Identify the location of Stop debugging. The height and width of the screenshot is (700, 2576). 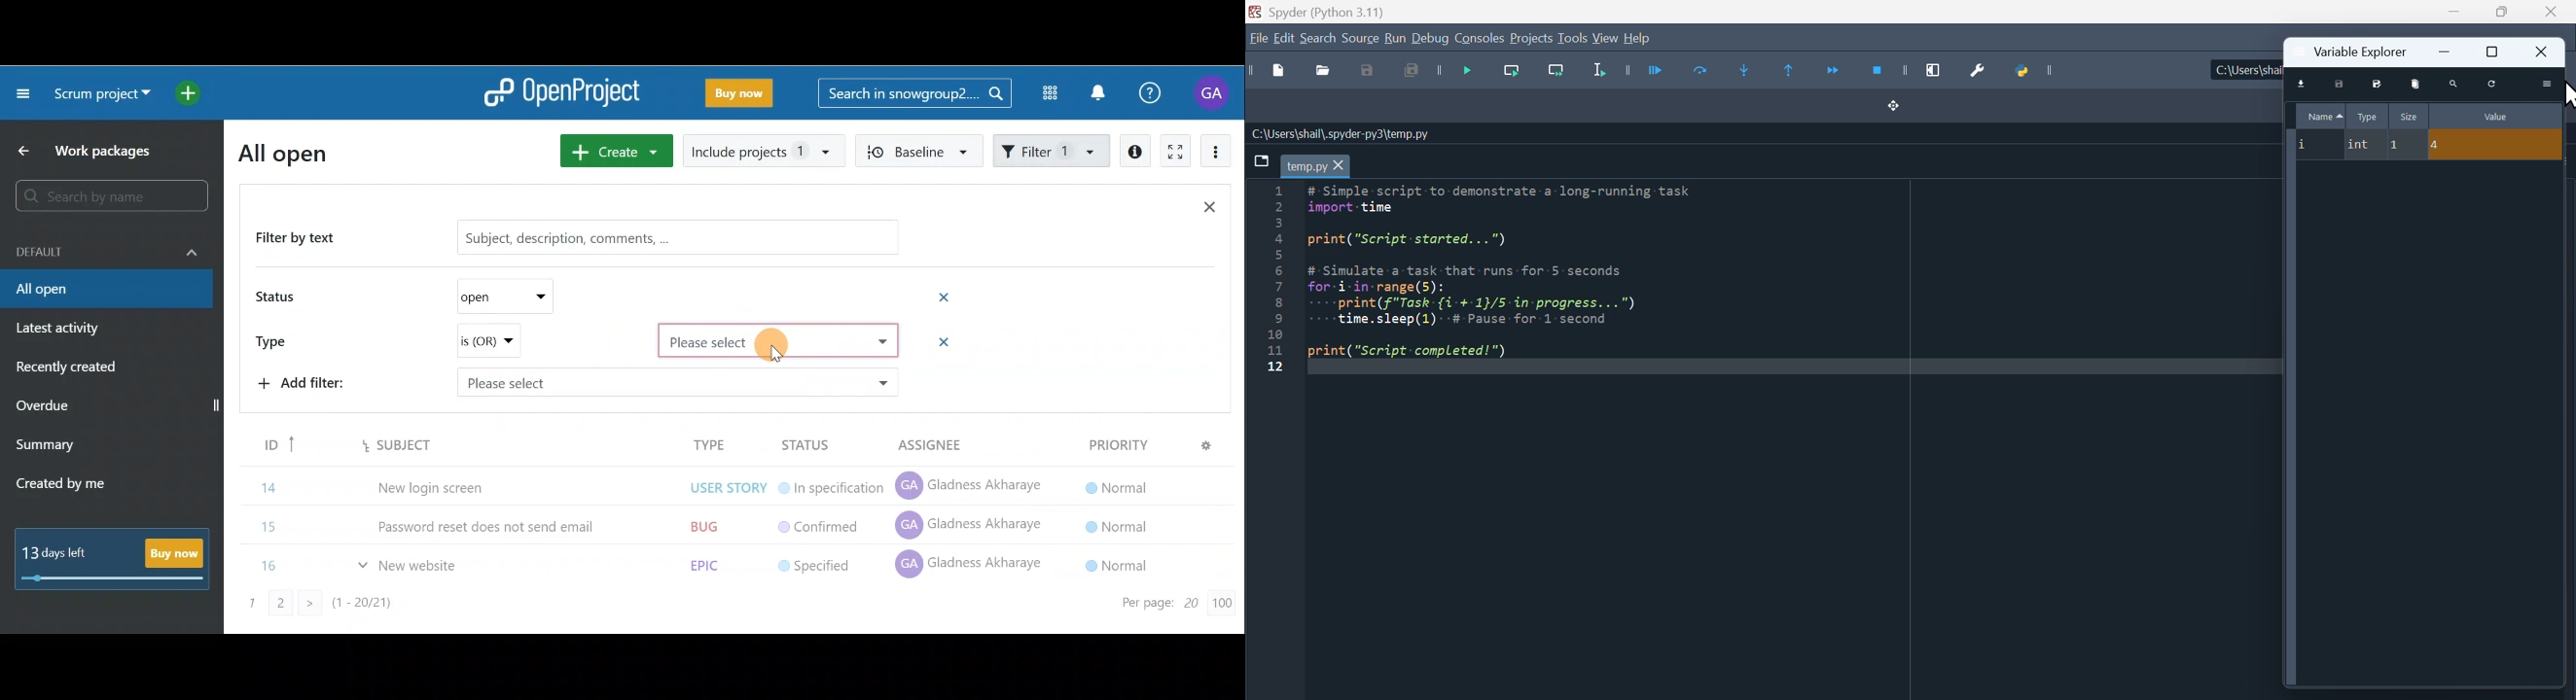
(1887, 71).